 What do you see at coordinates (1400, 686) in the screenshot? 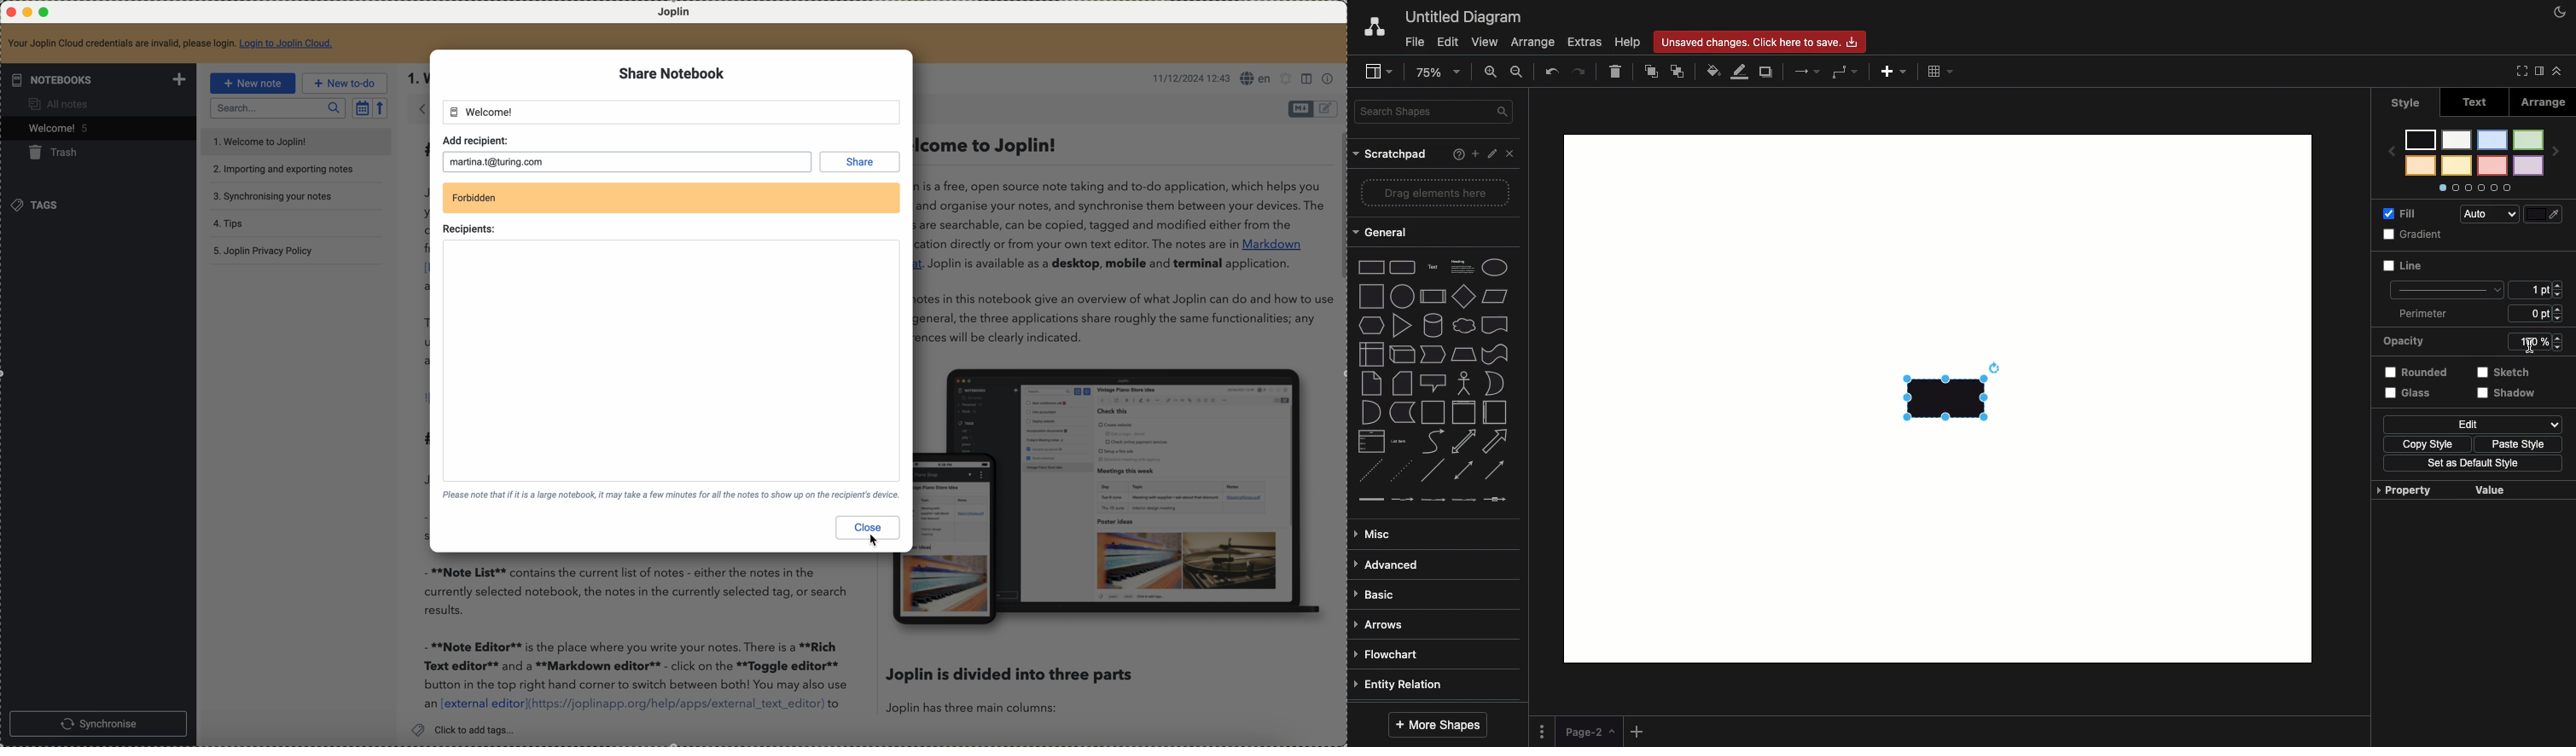
I see `Entity relation` at bounding box center [1400, 686].